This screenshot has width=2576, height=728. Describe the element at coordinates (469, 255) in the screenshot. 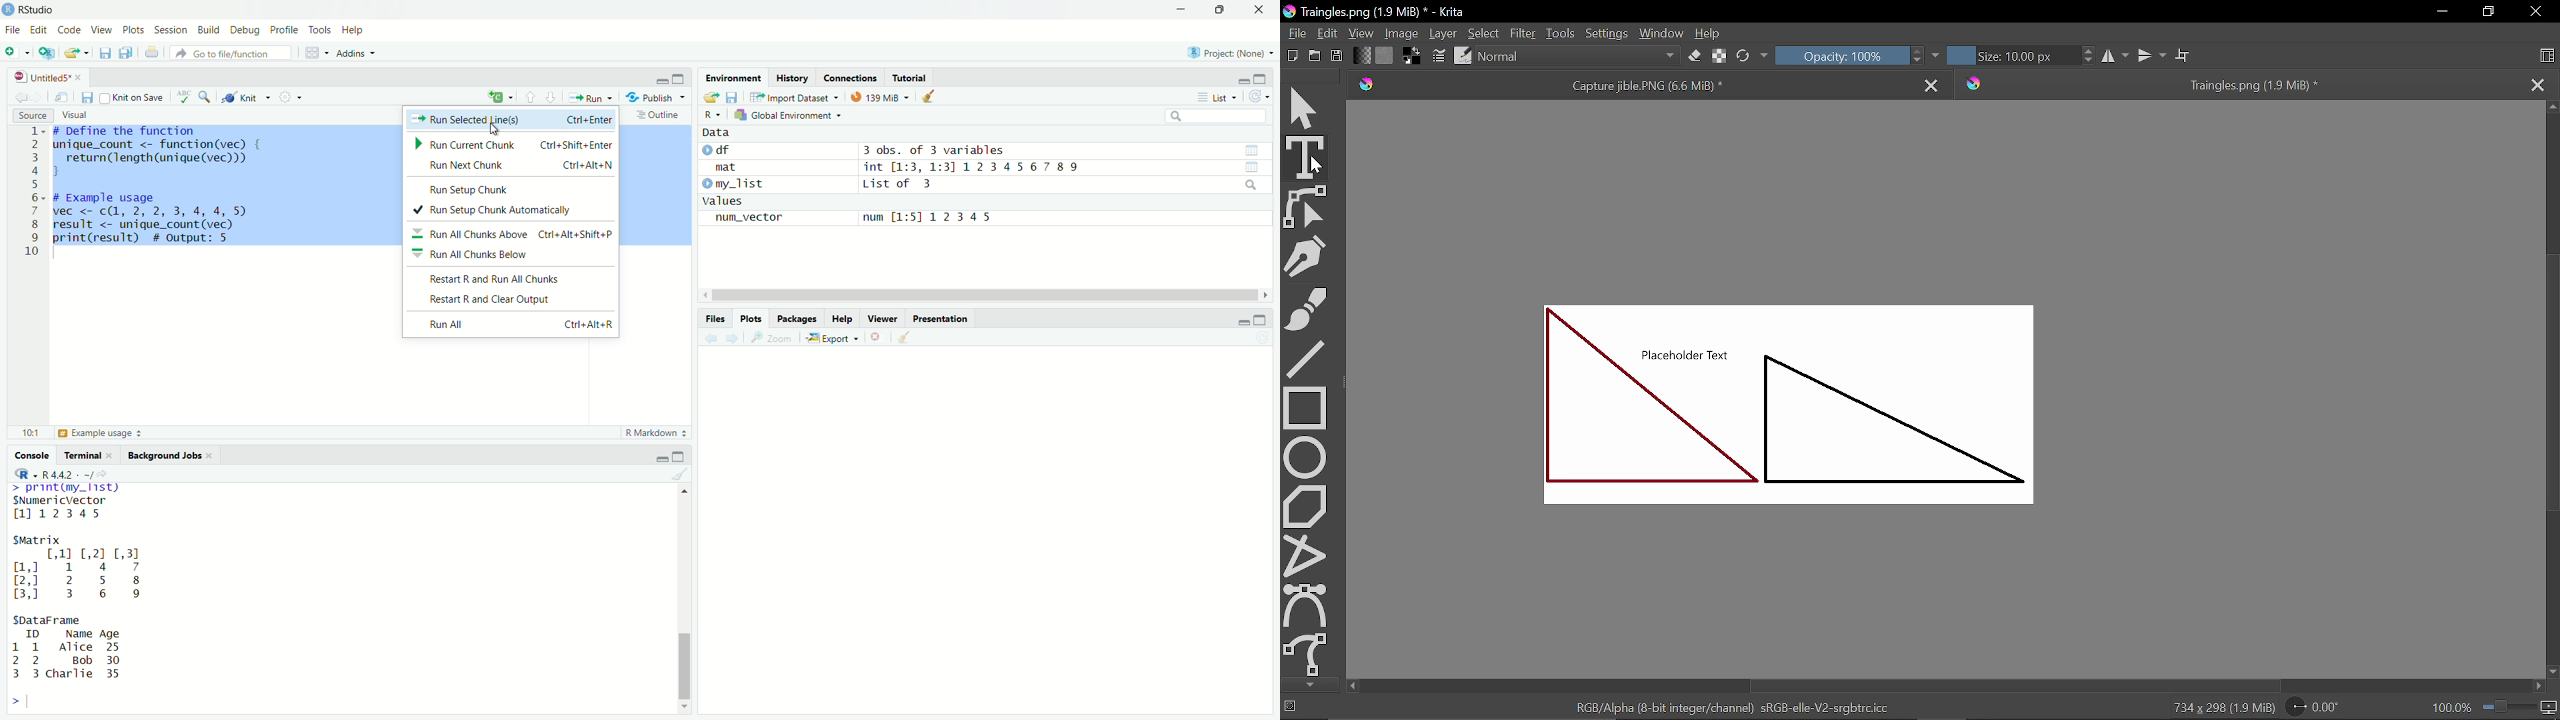

I see `Run All Chunks Below` at that location.